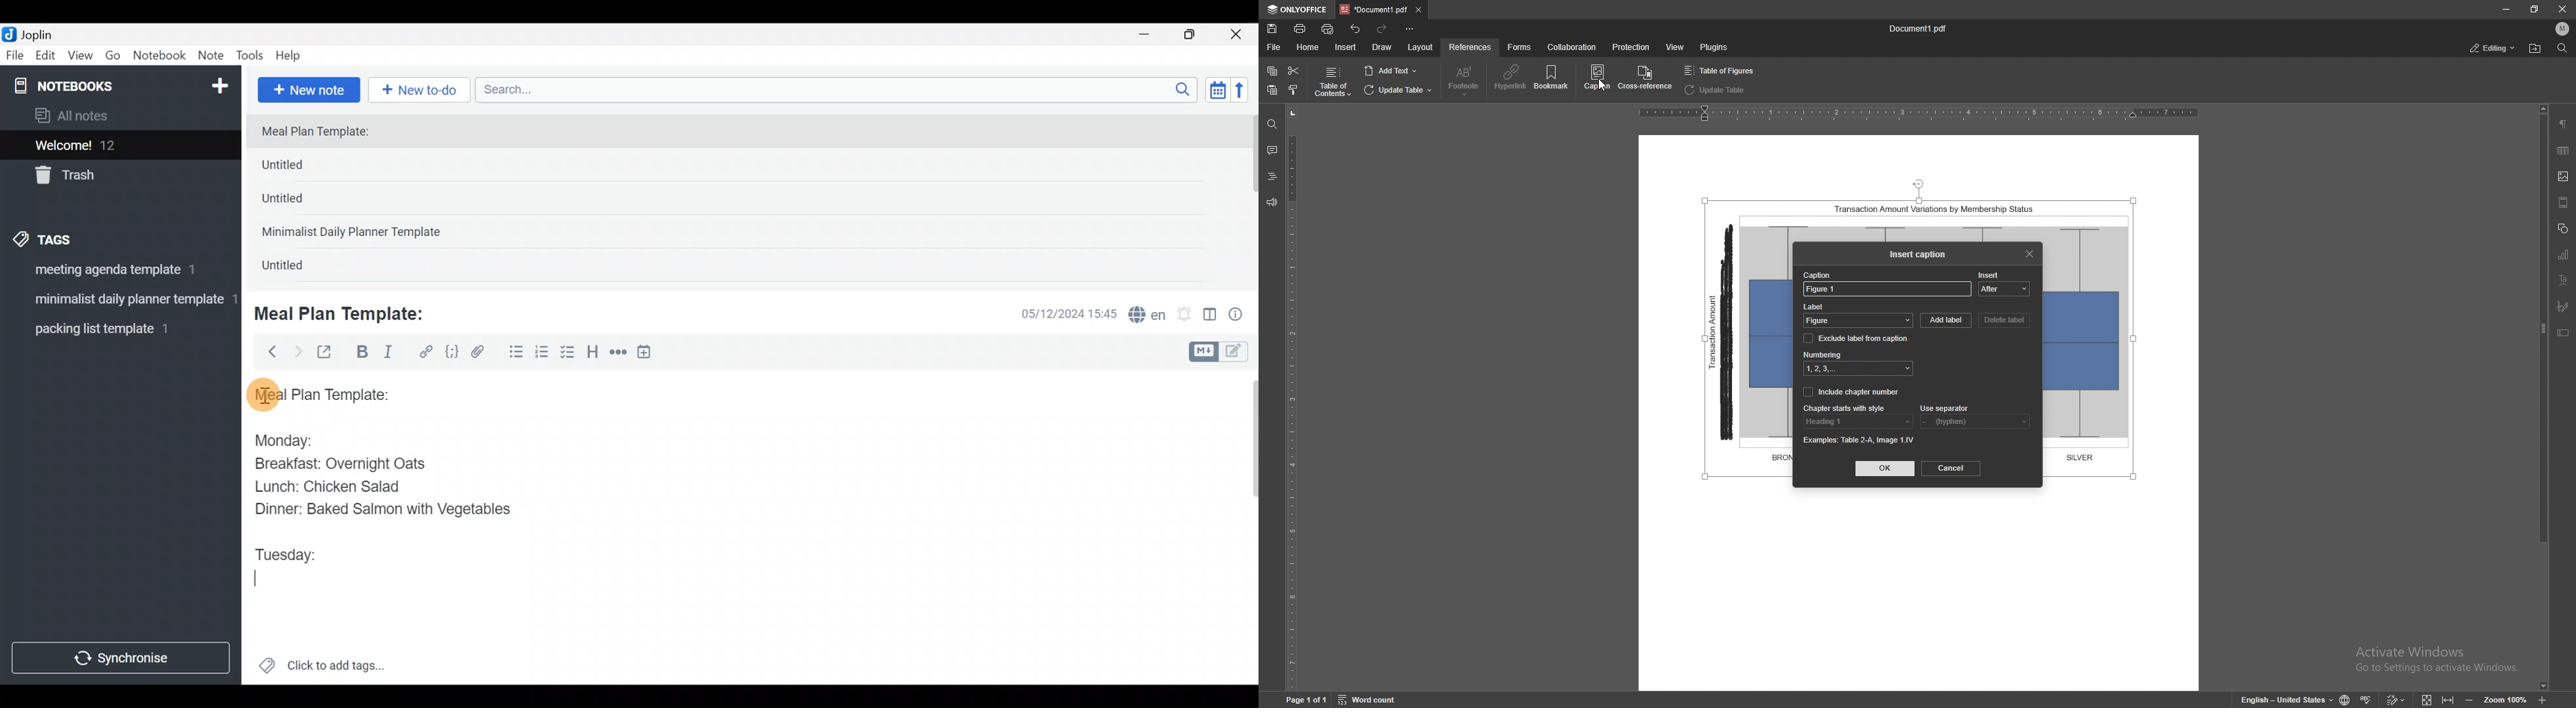  What do you see at coordinates (542, 355) in the screenshot?
I see `Numbered list` at bounding box center [542, 355].